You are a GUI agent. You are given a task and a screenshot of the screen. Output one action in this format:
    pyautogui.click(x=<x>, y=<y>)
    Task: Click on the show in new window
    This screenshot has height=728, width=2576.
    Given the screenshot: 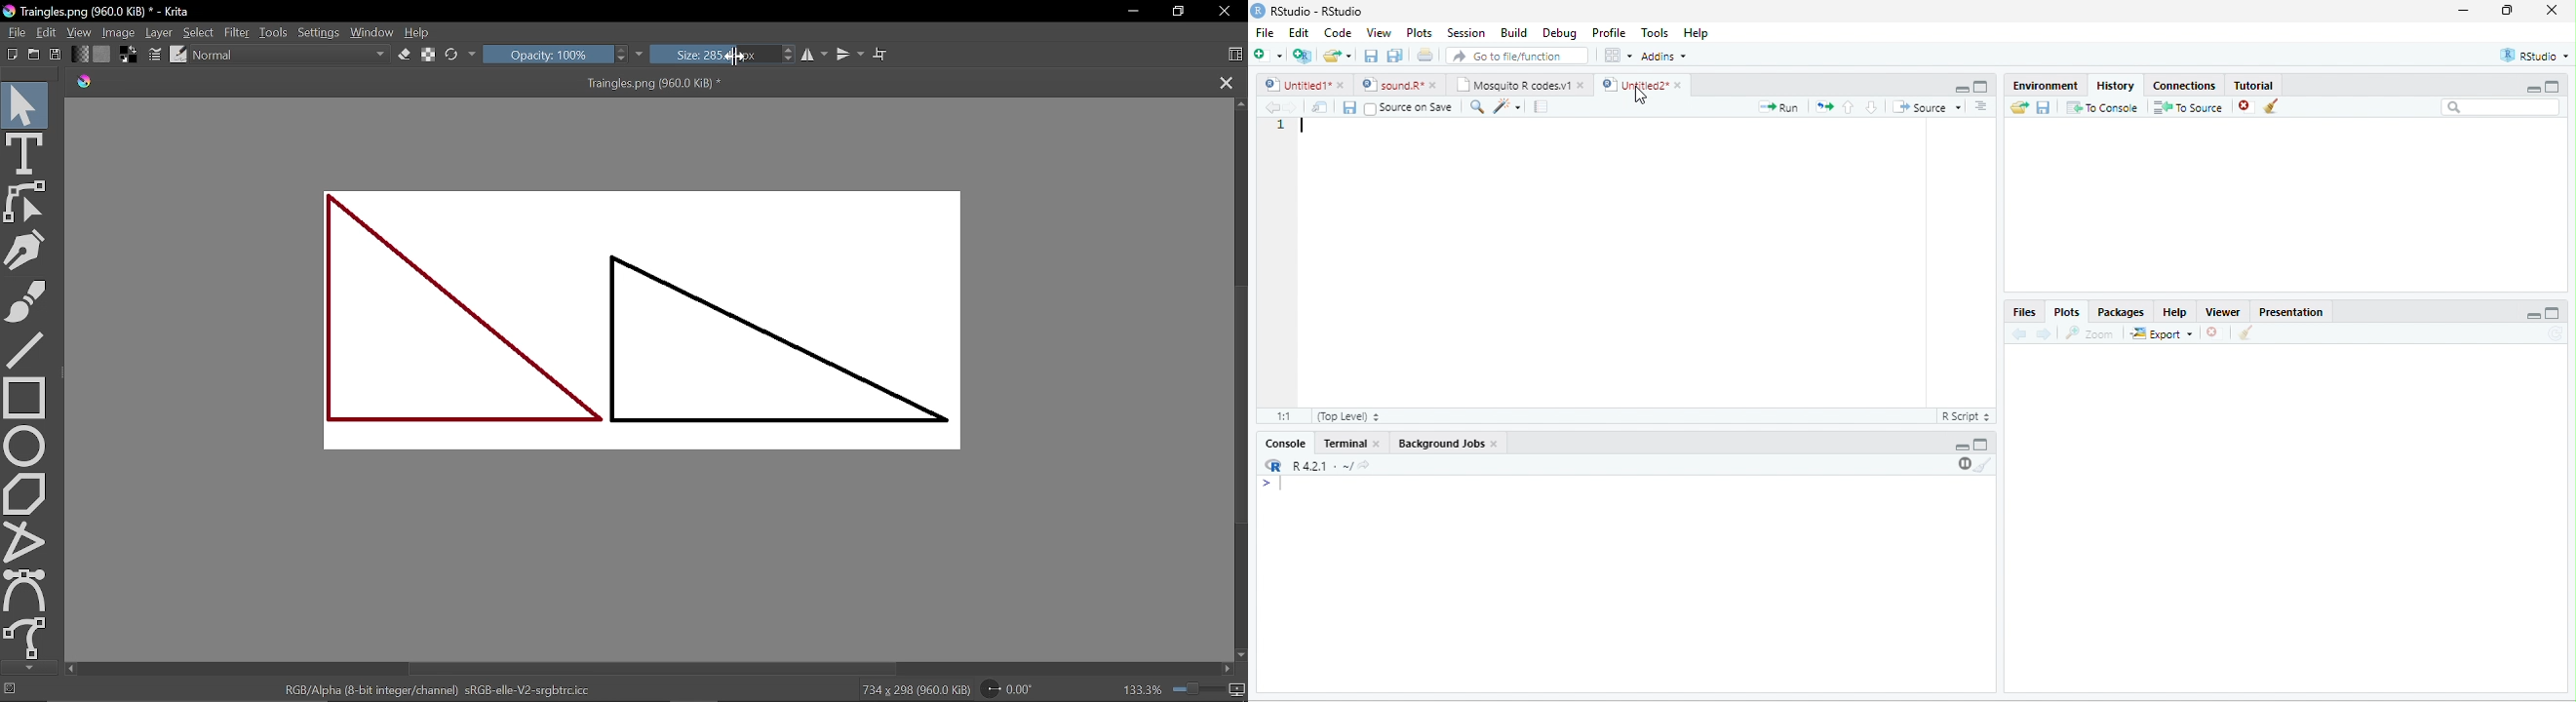 What is the action you would take?
    pyautogui.click(x=1321, y=107)
    